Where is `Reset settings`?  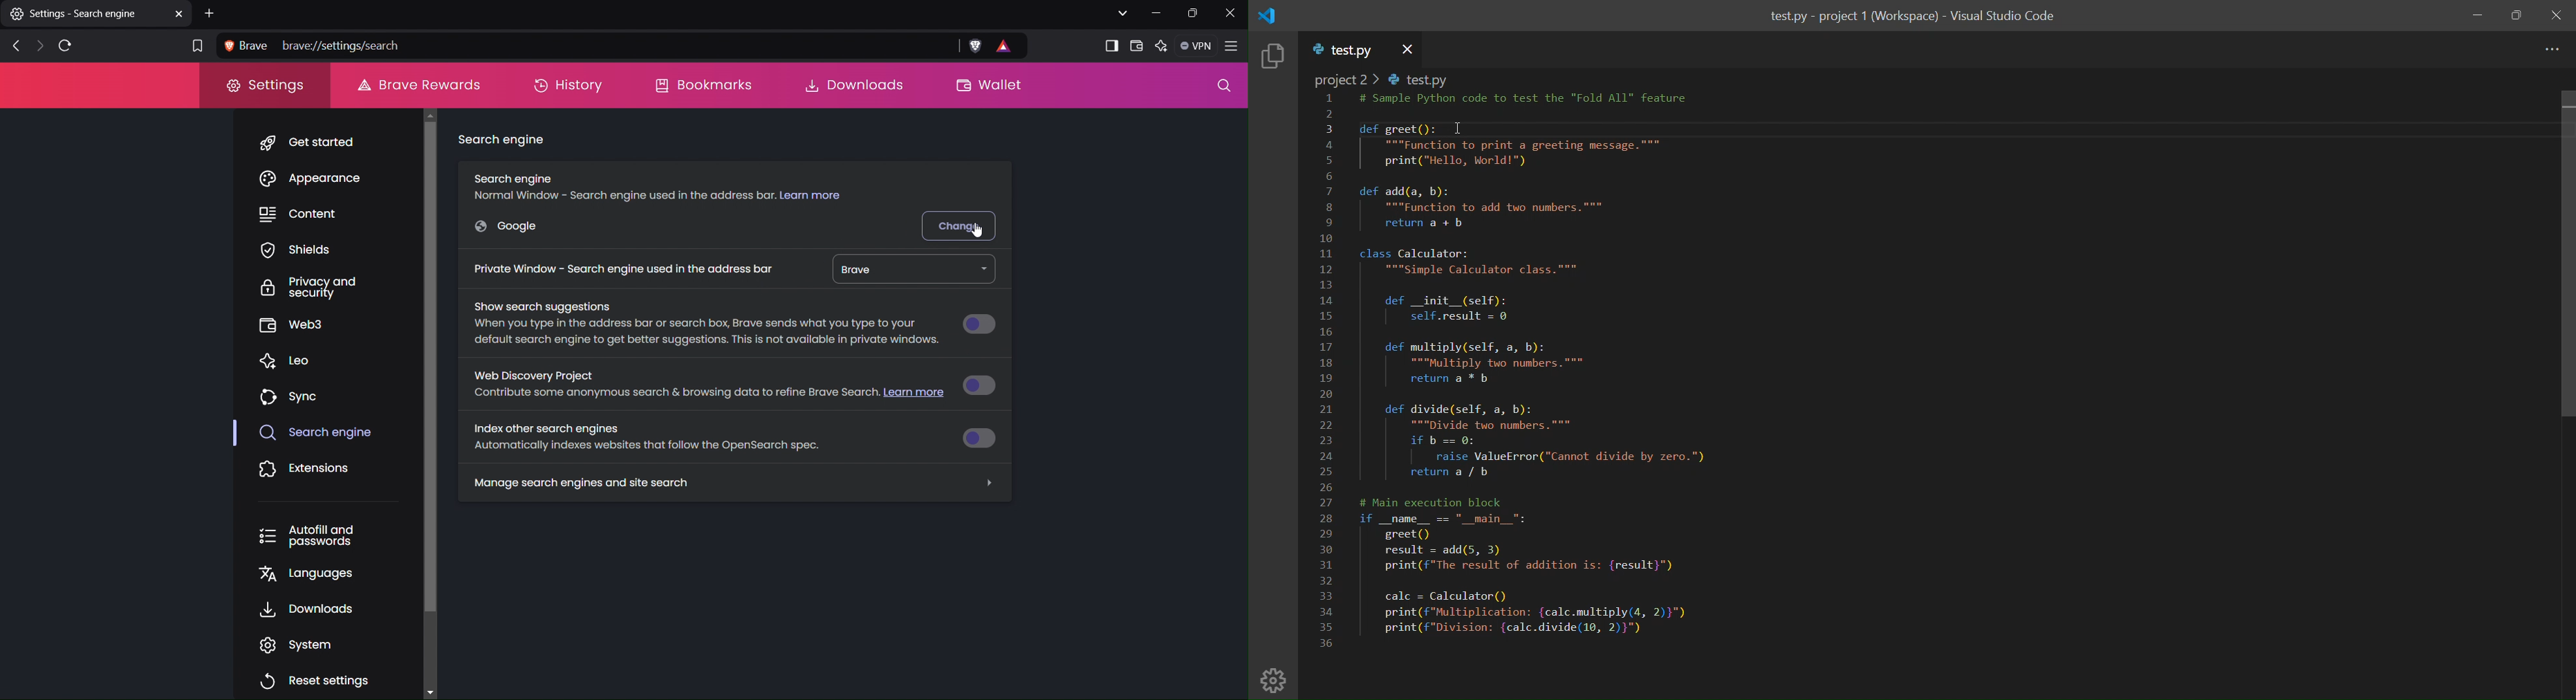 Reset settings is located at coordinates (315, 679).